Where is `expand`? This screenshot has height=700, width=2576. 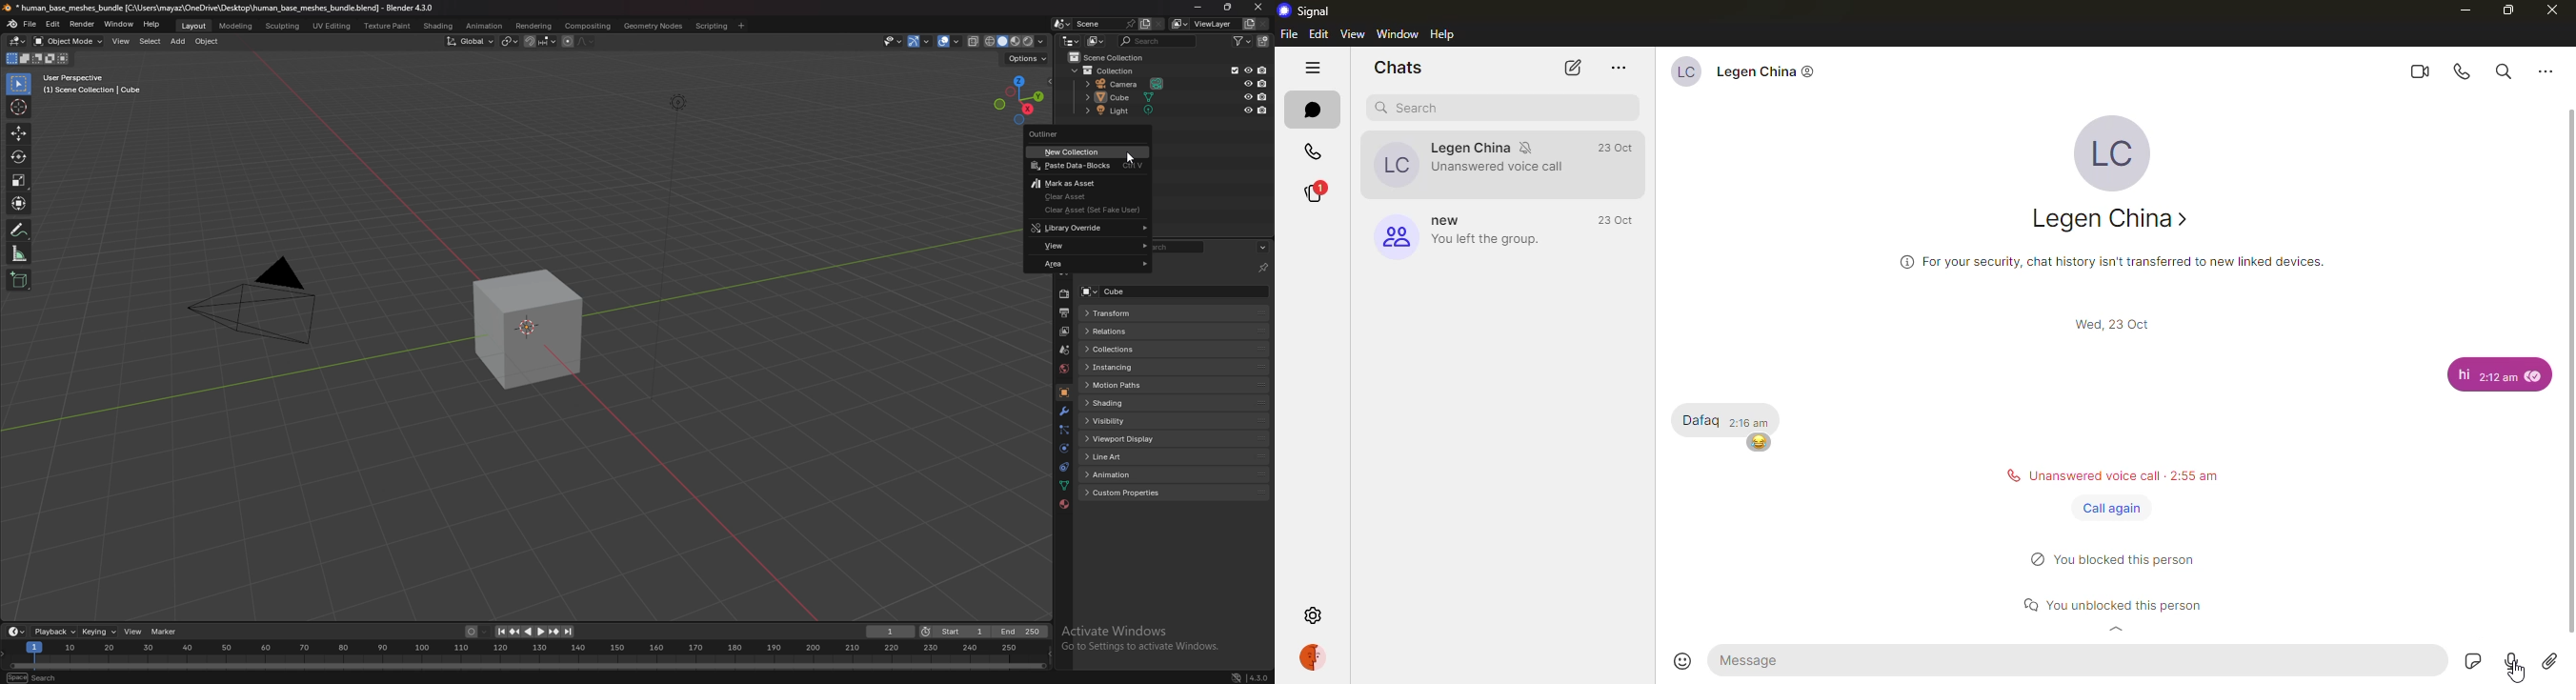
expand is located at coordinates (2115, 629).